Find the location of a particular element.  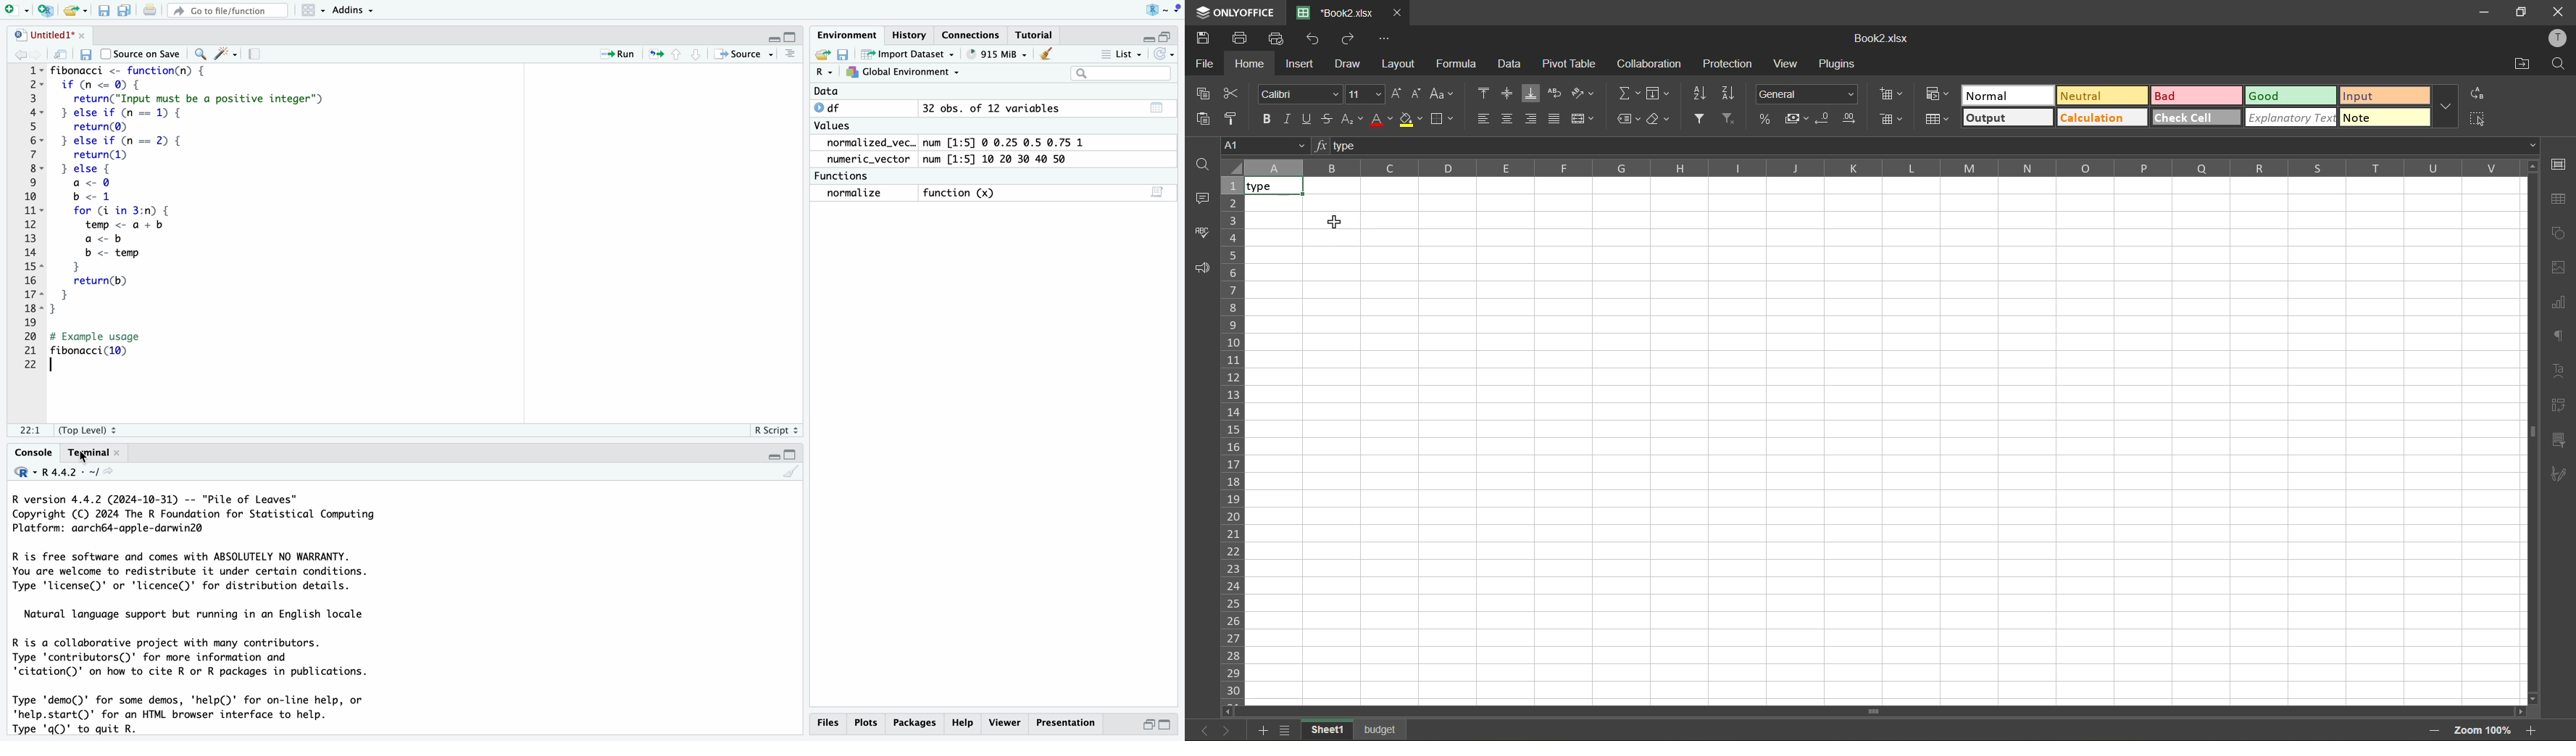

print fibonacci is located at coordinates (110, 345).